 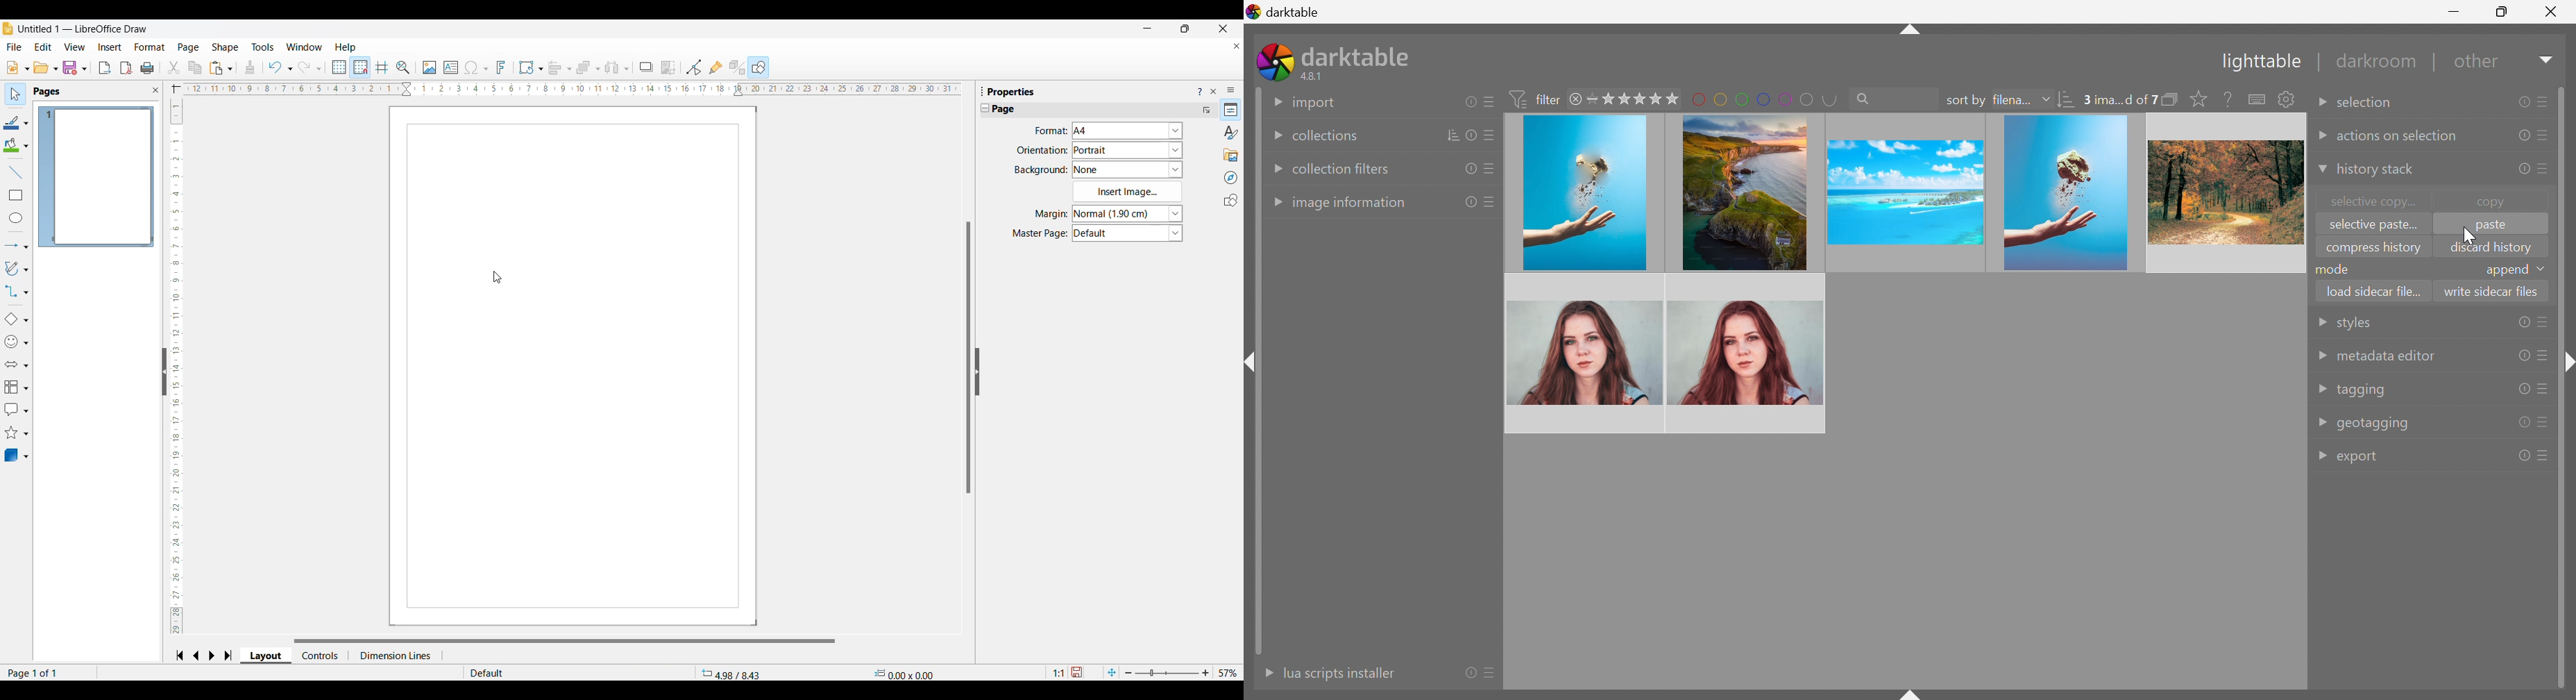 What do you see at coordinates (1214, 91) in the screenshot?
I see `Close sidebar` at bounding box center [1214, 91].